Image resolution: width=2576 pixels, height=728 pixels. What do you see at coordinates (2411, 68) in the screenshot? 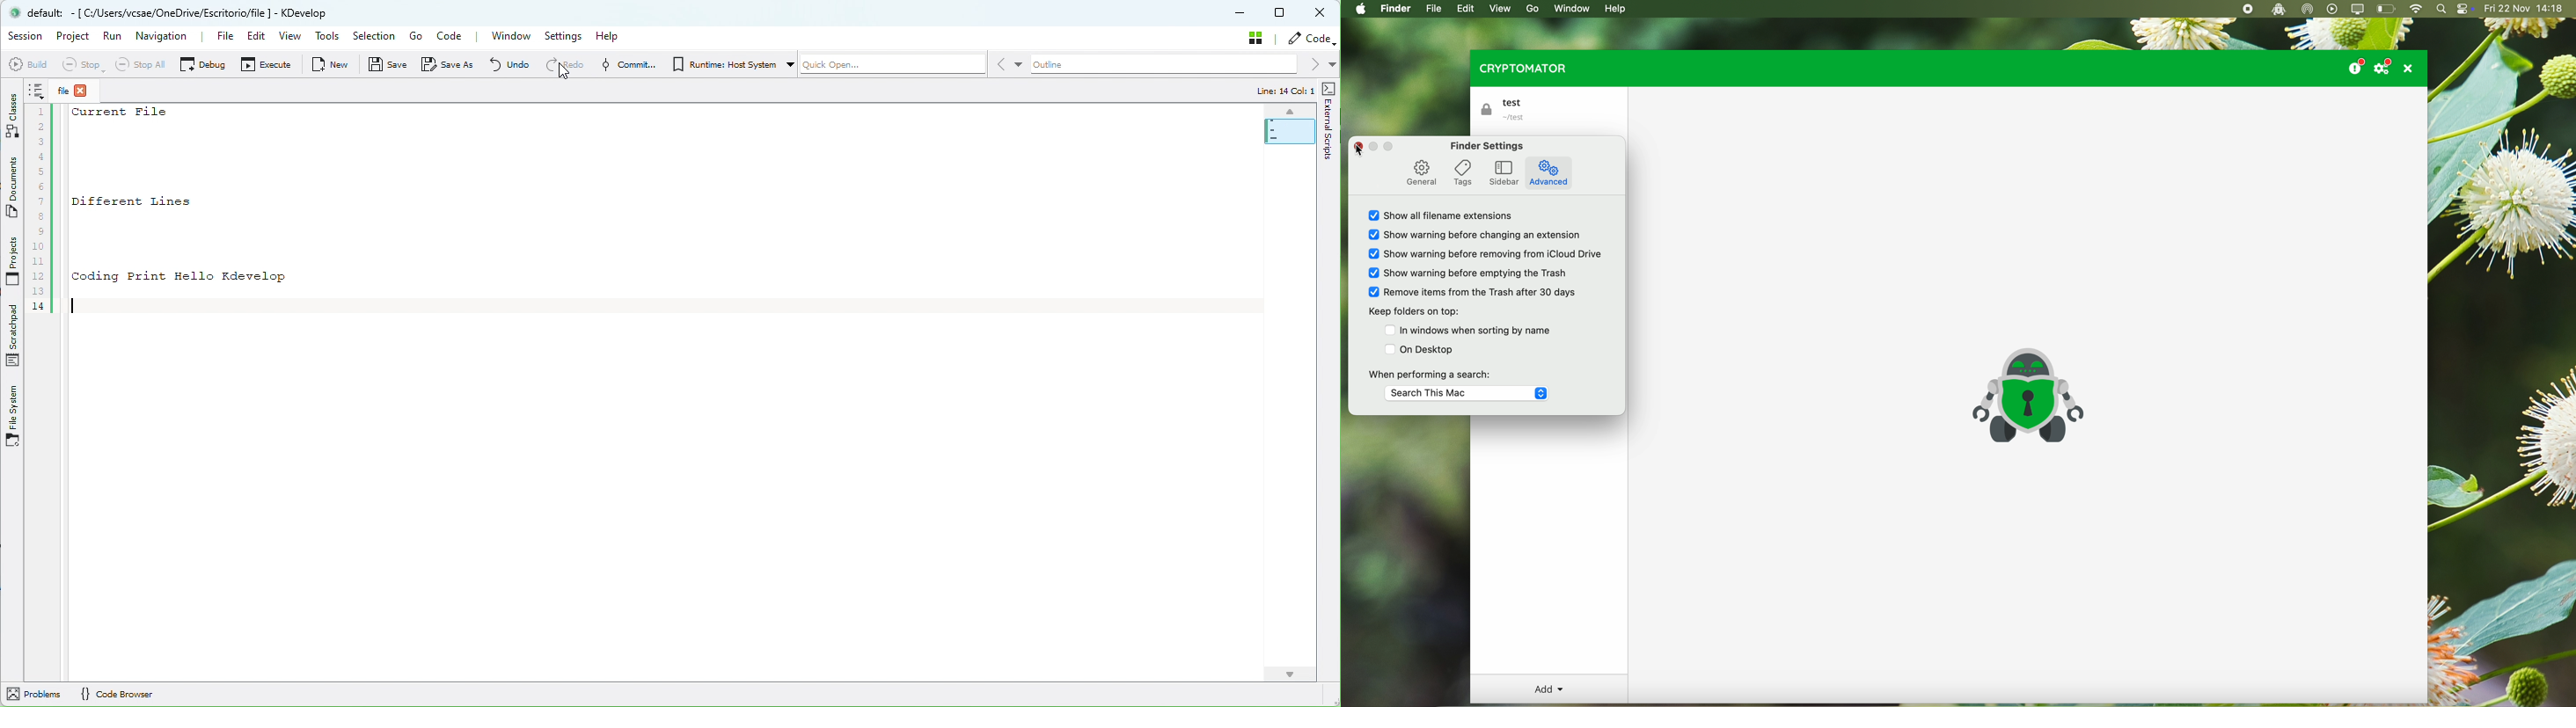
I see `close program` at bounding box center [2411, 68].